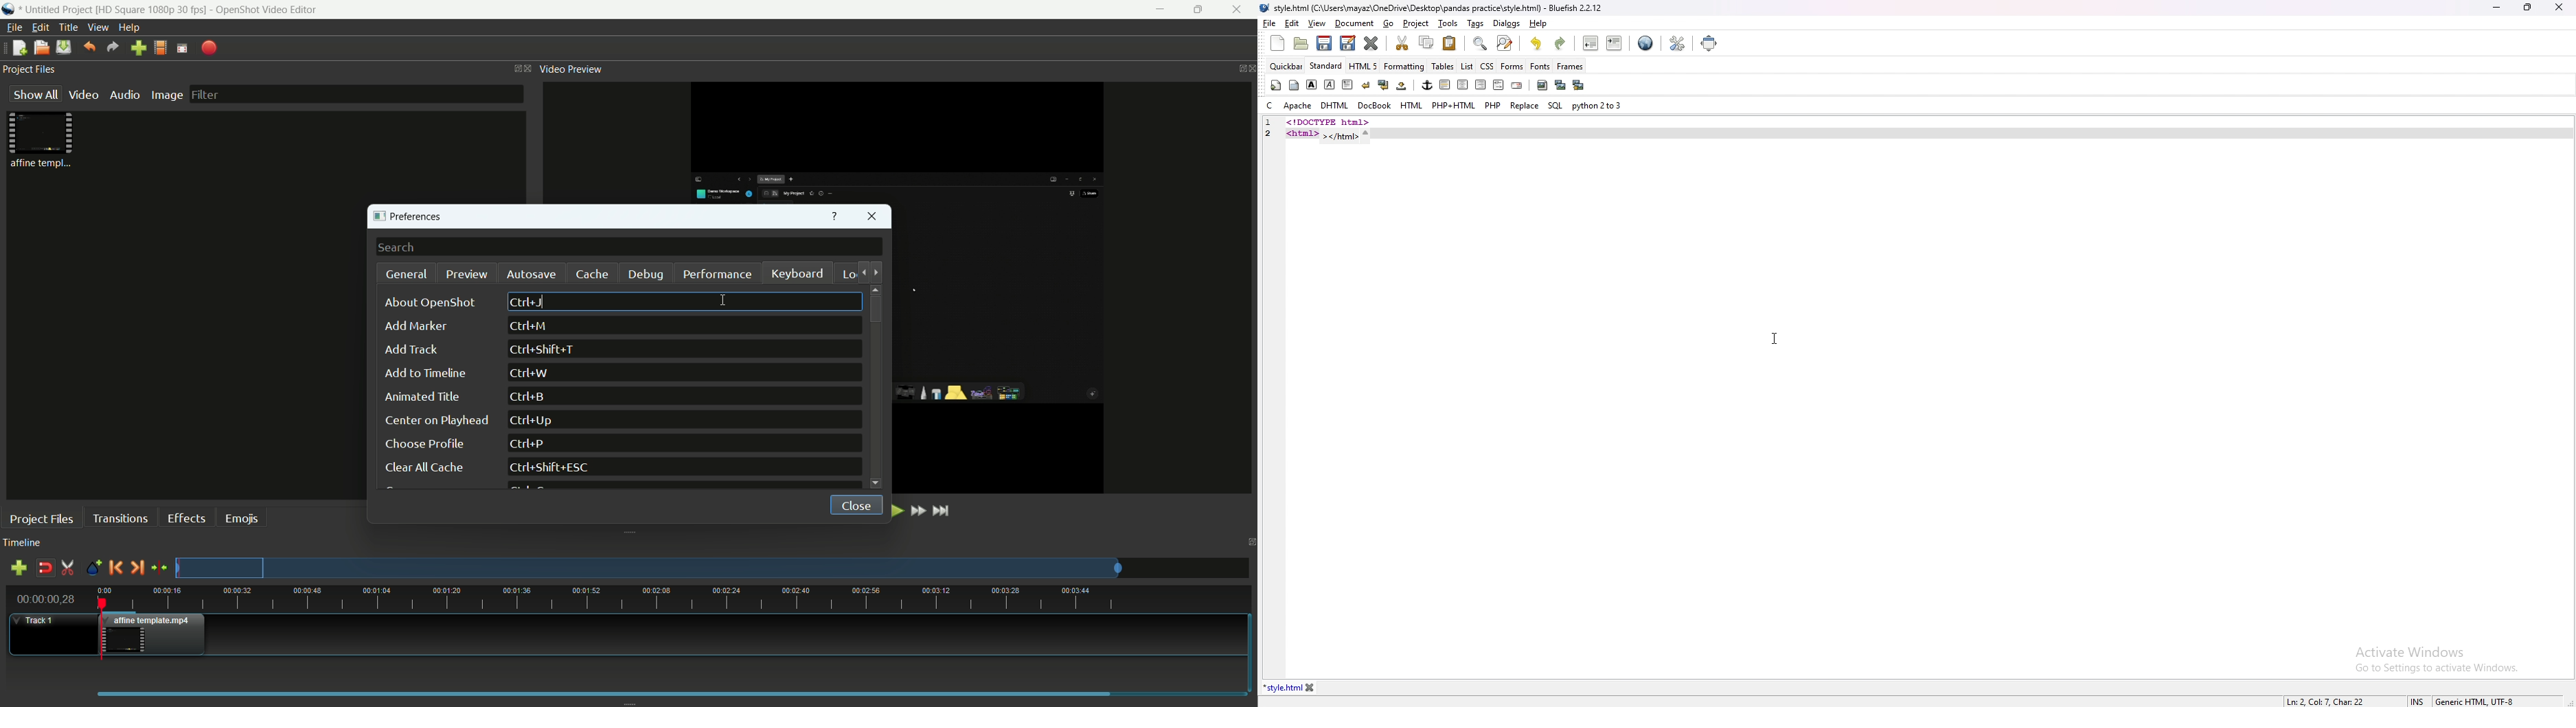  What do you see at coordinates (41, 27) in the screenshot?
I see `edit menu` at bounding box center [41, 27].